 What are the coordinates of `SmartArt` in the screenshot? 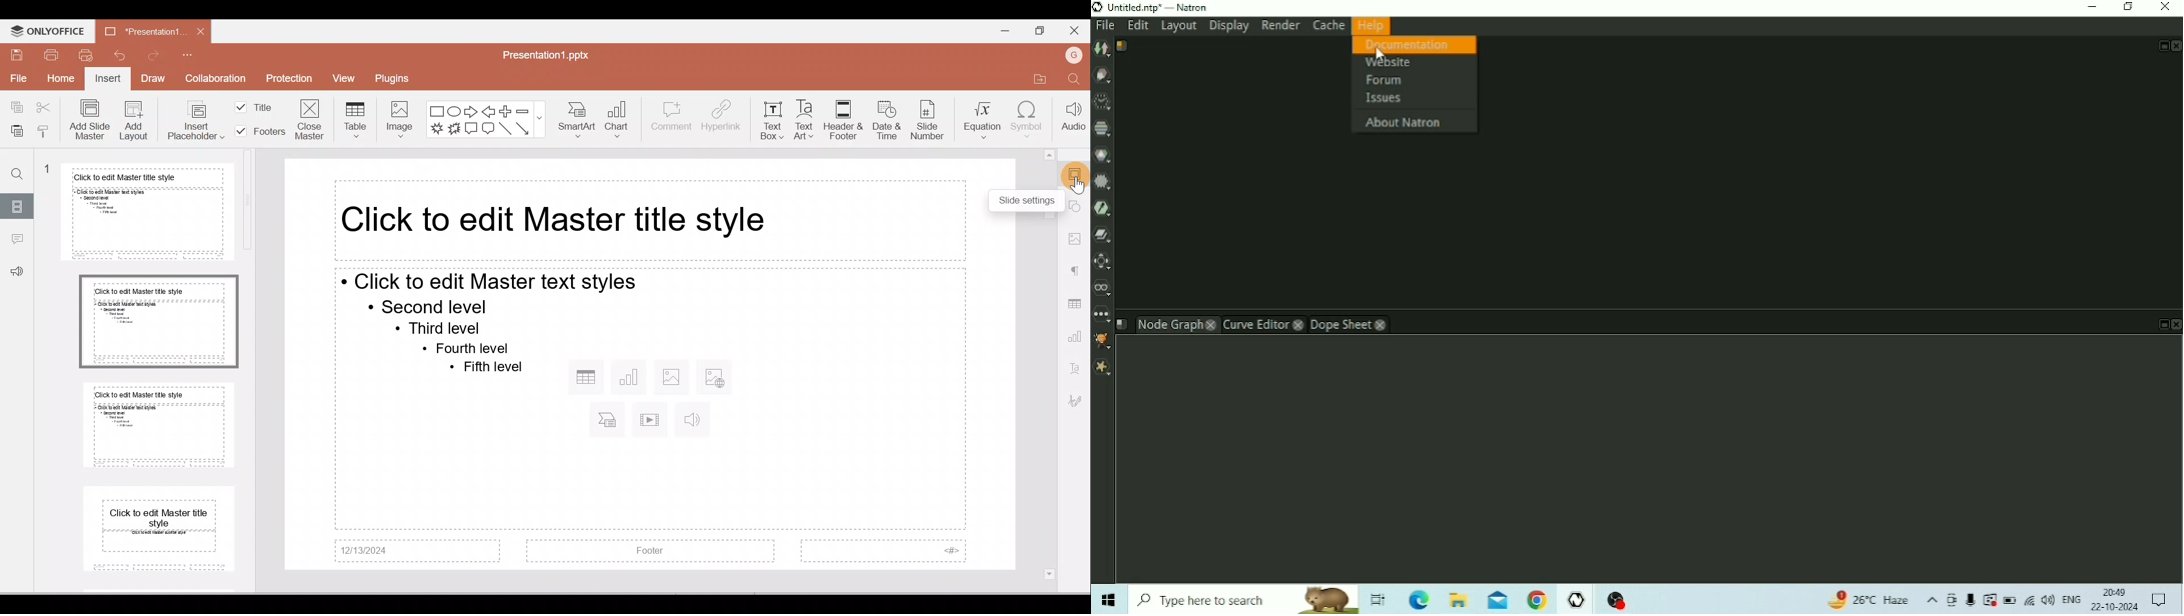 It's located at (579, 118).